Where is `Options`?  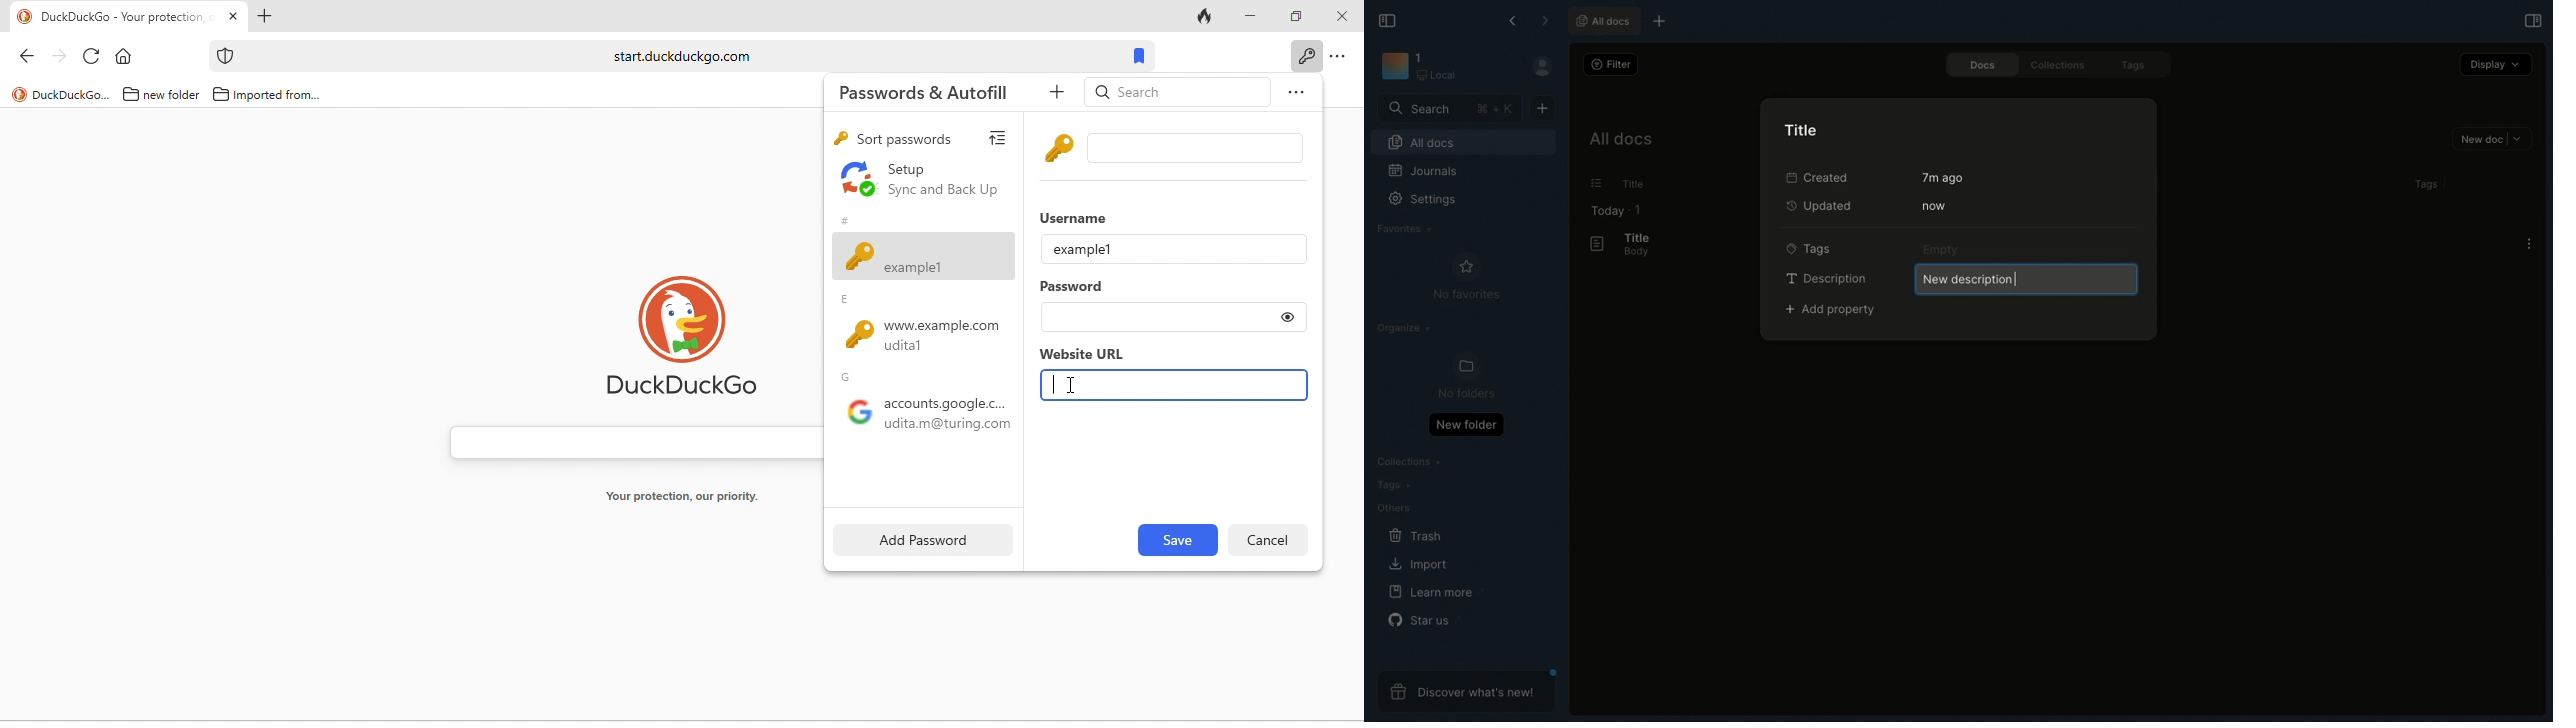
Options is located at coordinates (2530, 244).